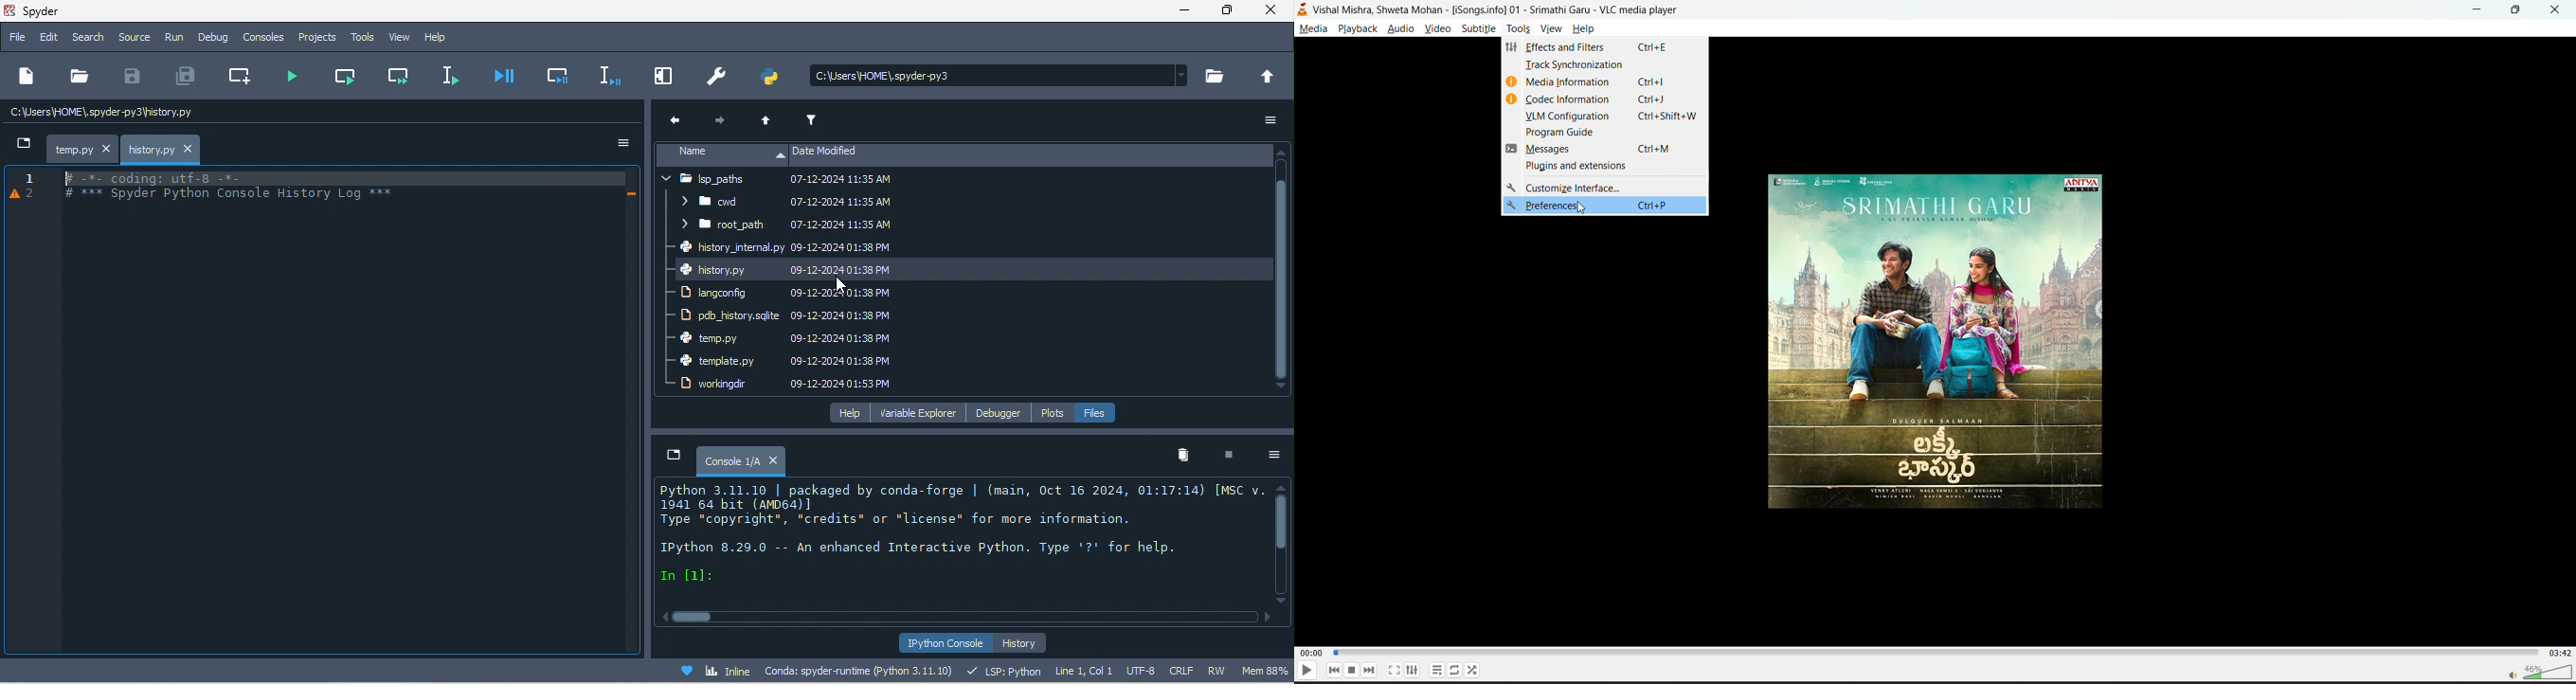 This screenshot has width=2576, height=700. What do you see at coordinates (87, 36) in the screenshot?
I see `search` at bounding box center [87, 36].